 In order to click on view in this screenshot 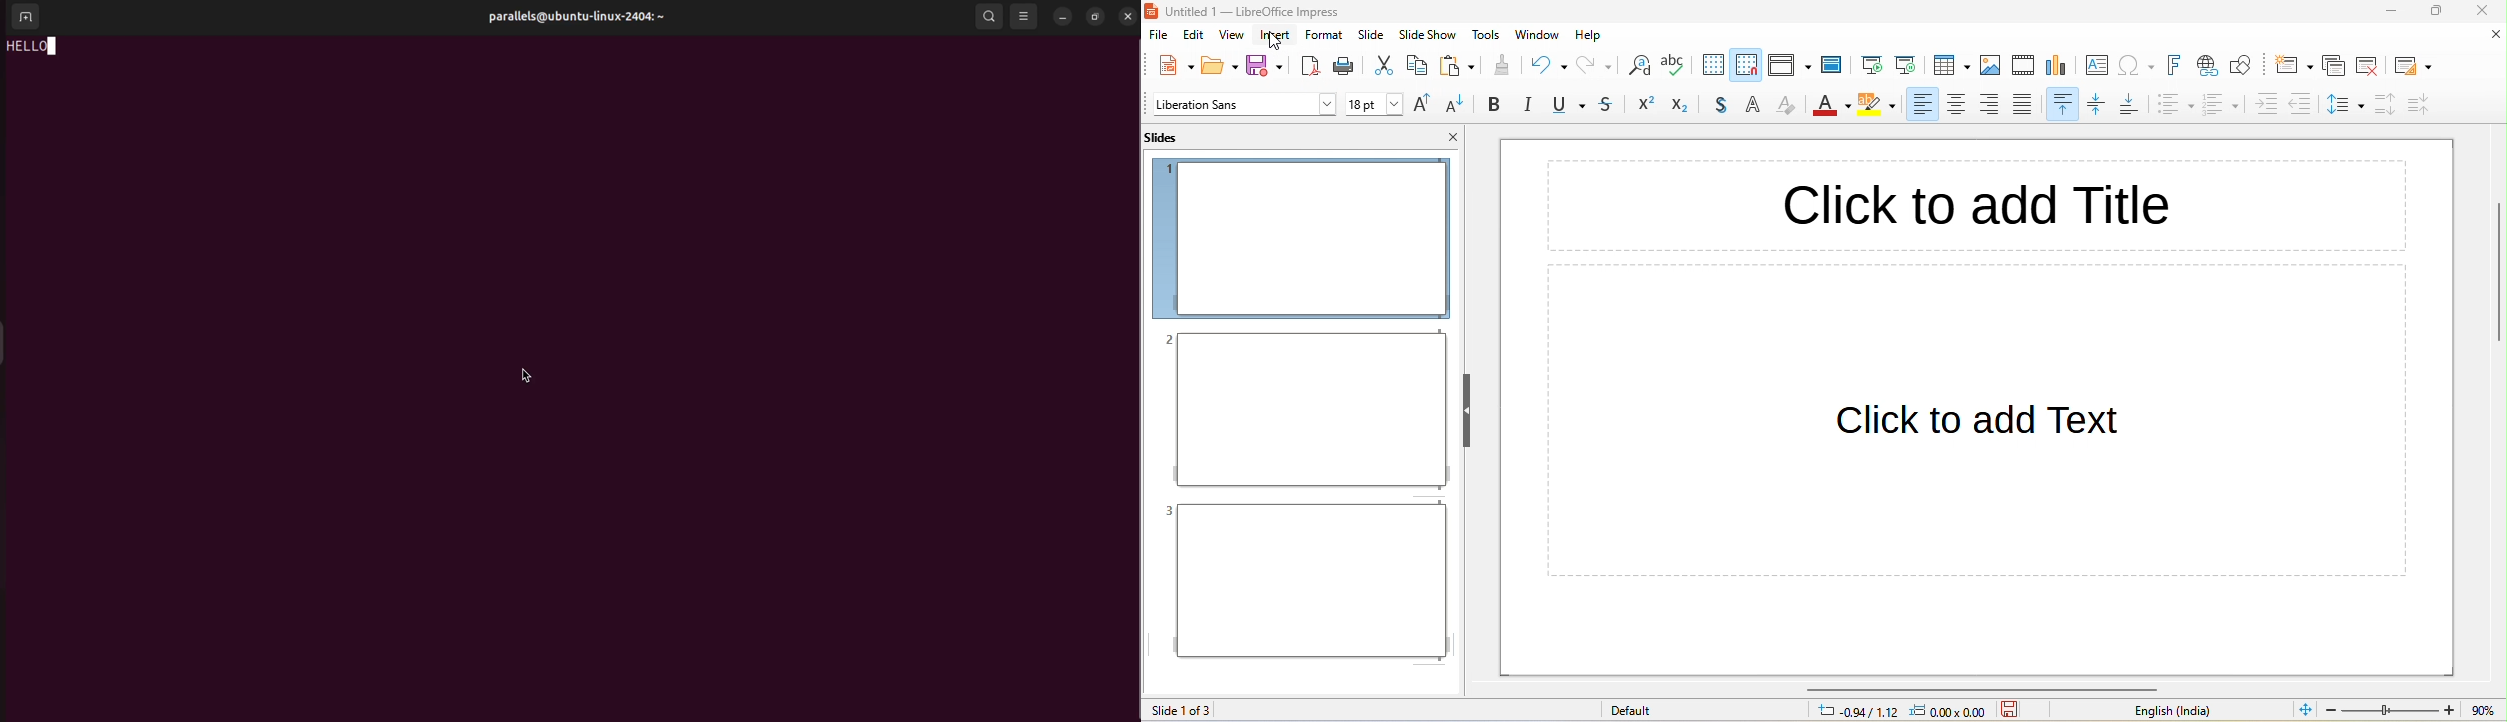, I will do `click(1231, 38)`.